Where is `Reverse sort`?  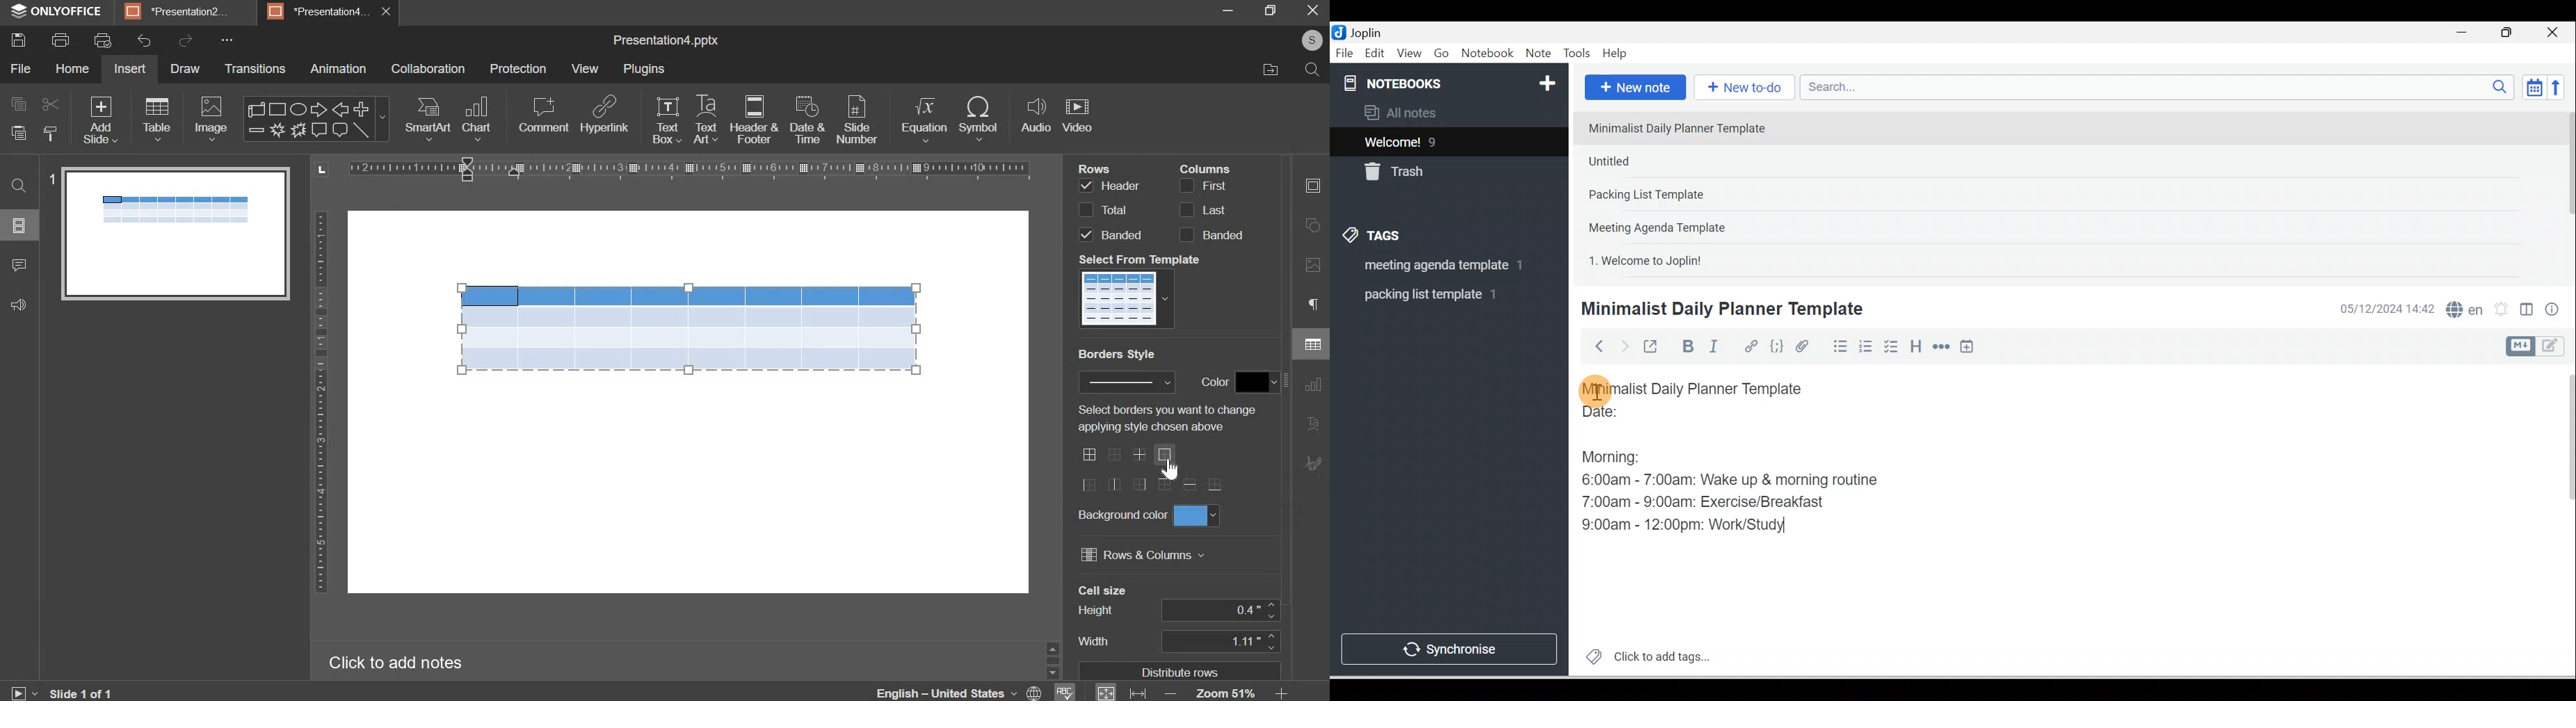 Reverse sort is located at coordinates (2560, 87).